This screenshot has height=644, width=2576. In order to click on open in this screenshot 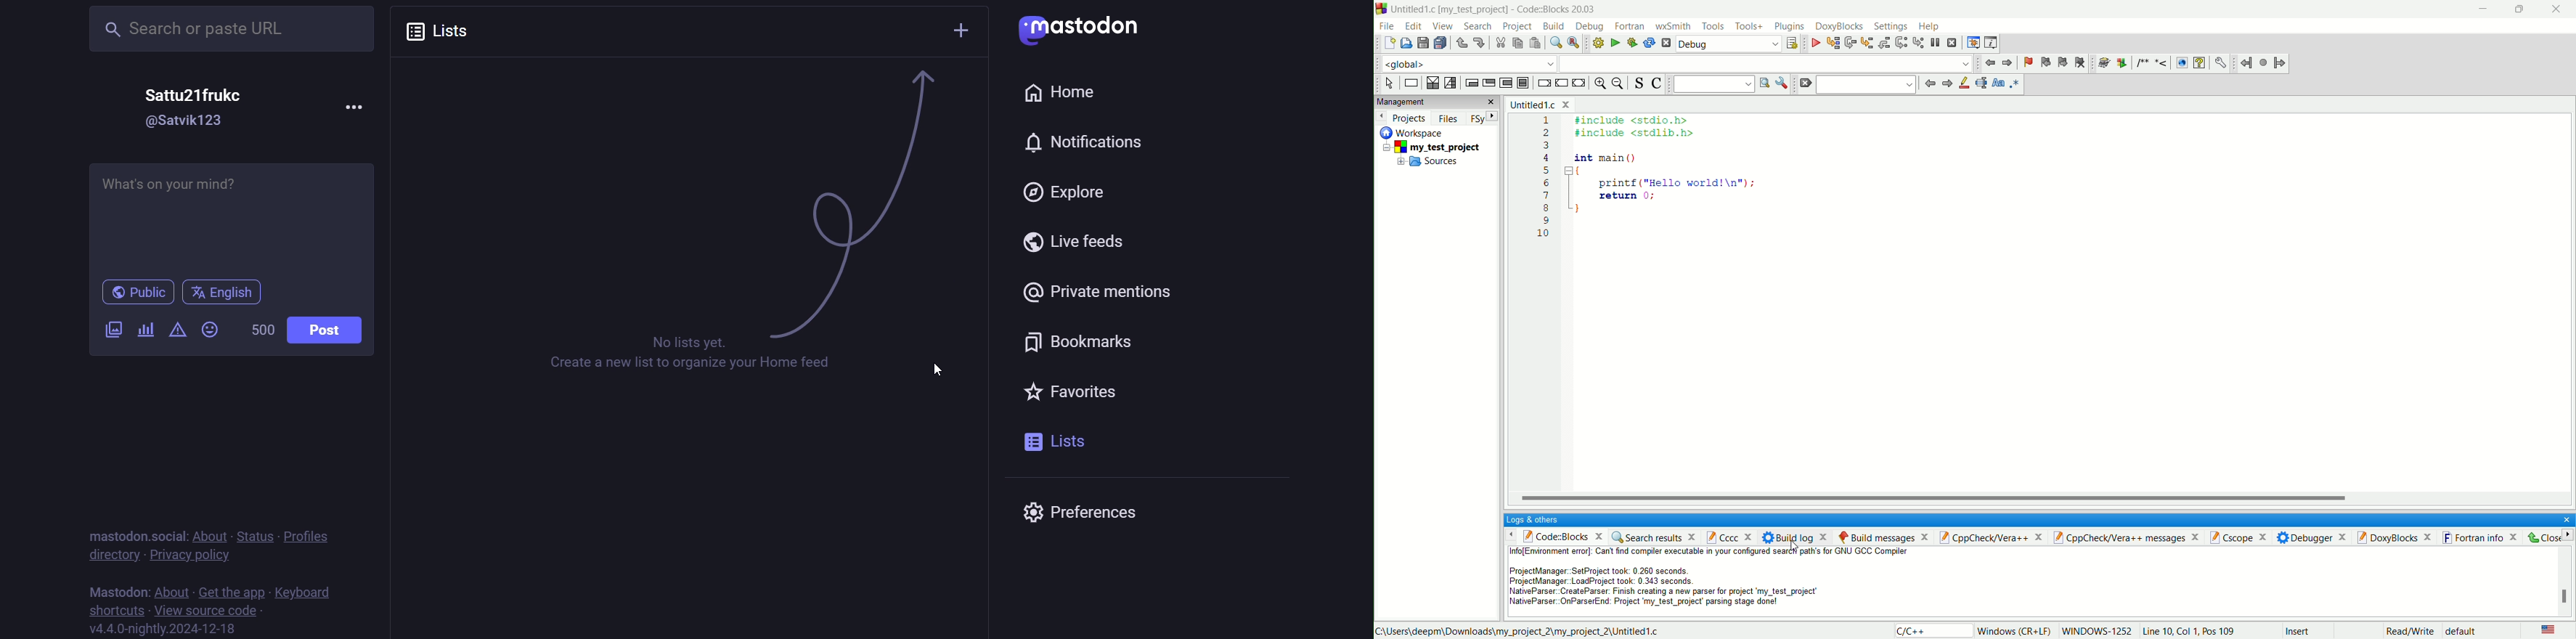, I will do `click(1404, 43)`.